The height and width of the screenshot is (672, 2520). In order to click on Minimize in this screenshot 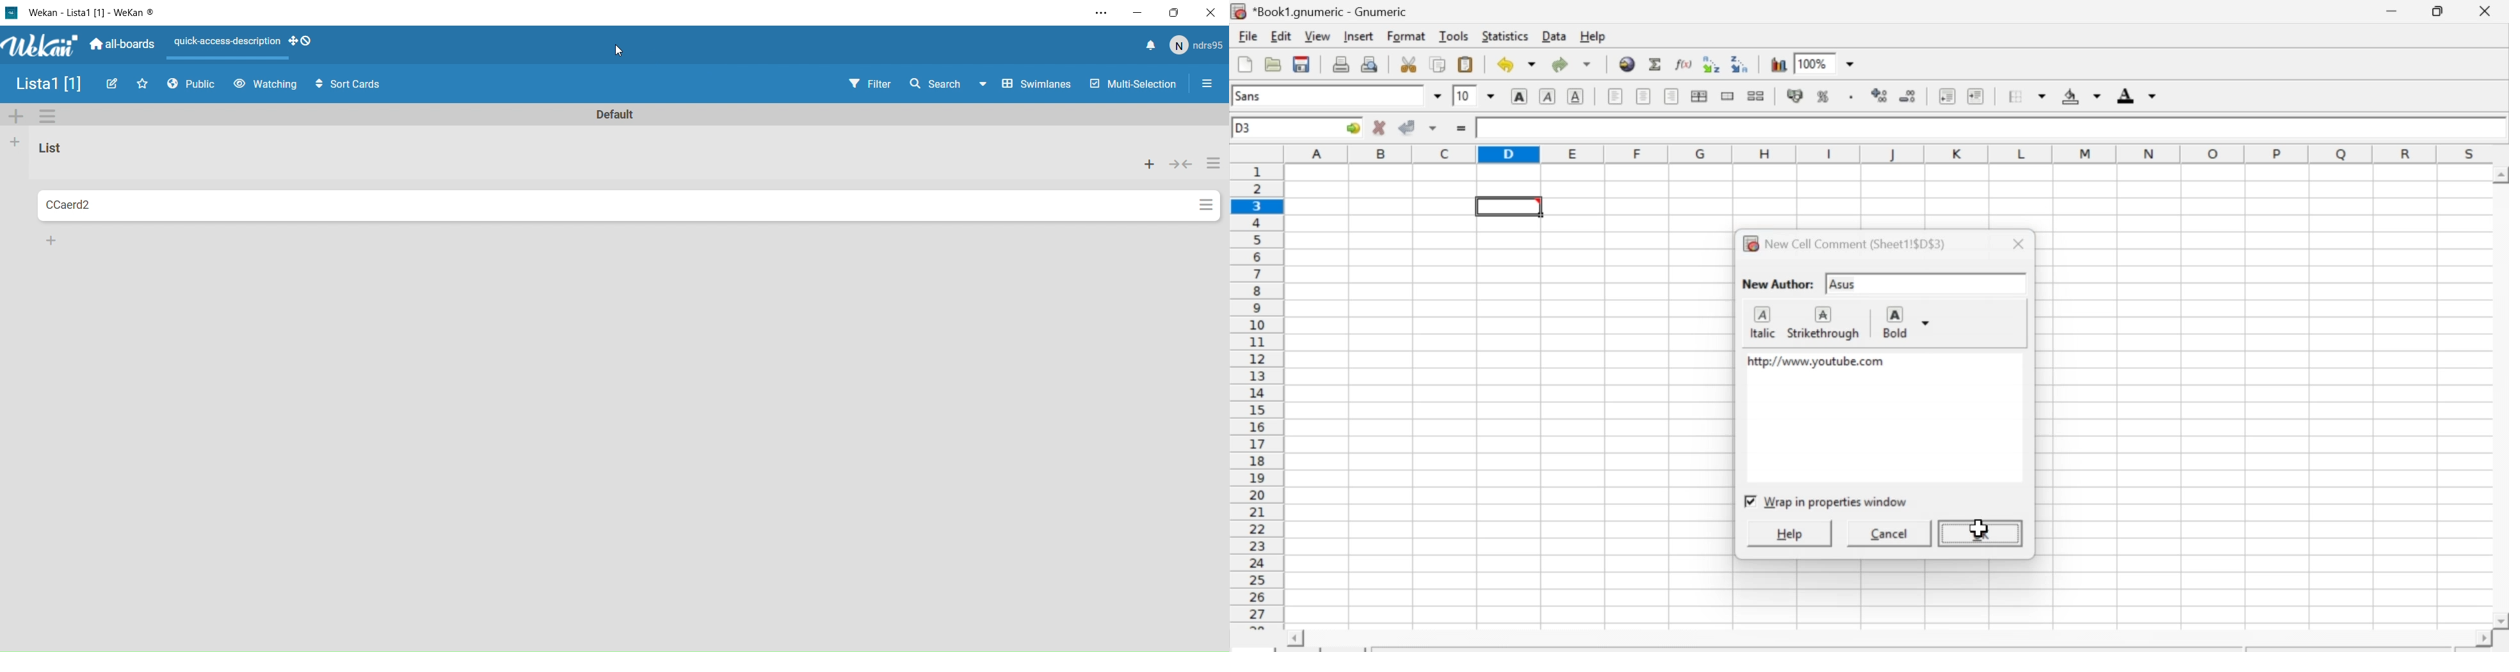, I will do `click(2391, 12)`.